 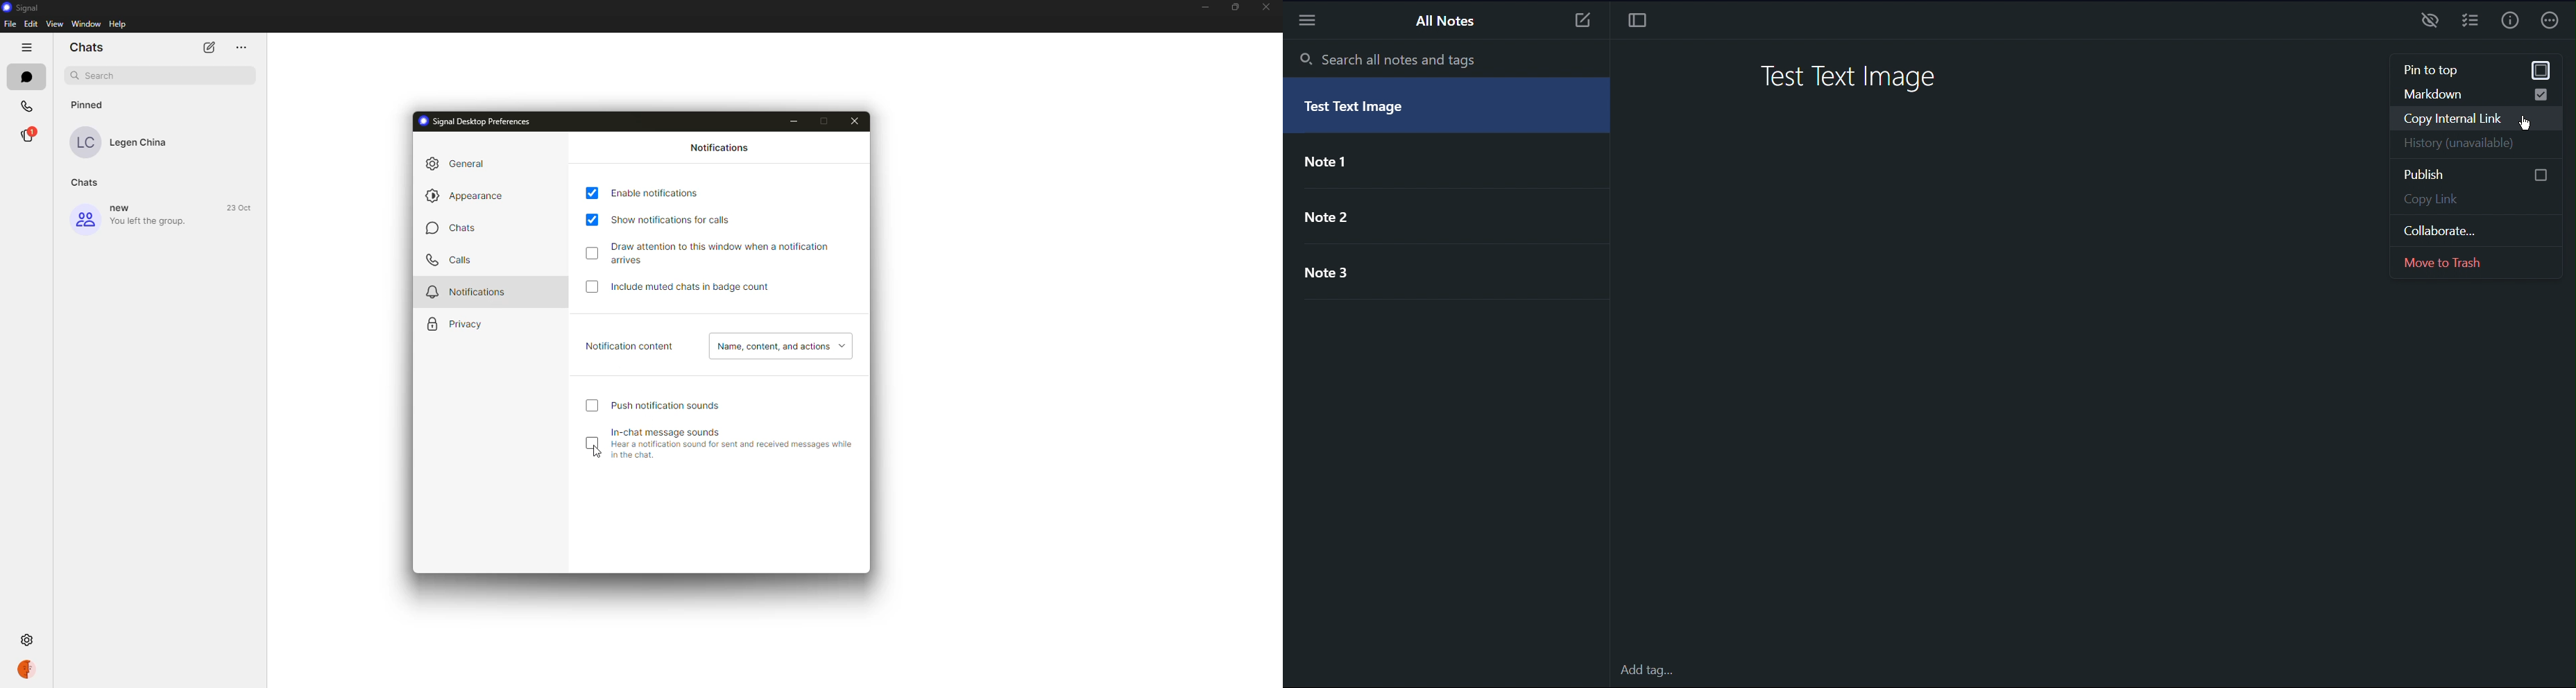 I want to click on cursor, so click(x=598, y=452).